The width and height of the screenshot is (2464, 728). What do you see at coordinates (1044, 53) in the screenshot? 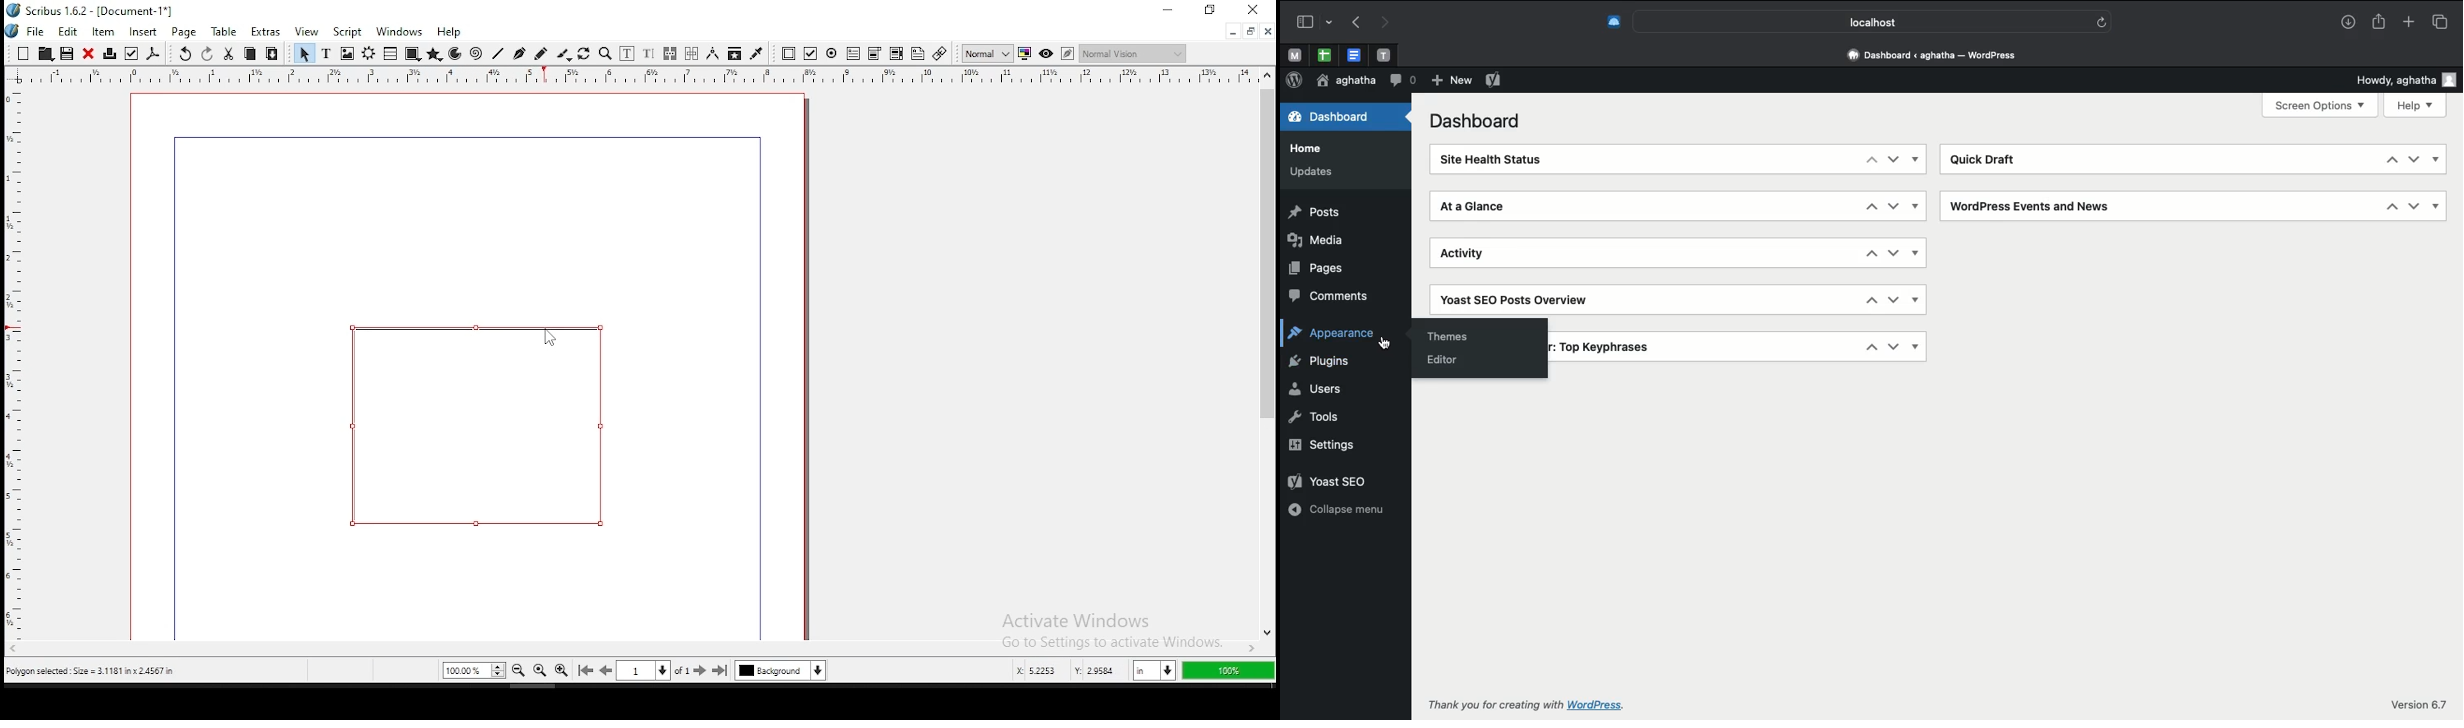
I see `preview mode` at bounding box center [1044, 53].